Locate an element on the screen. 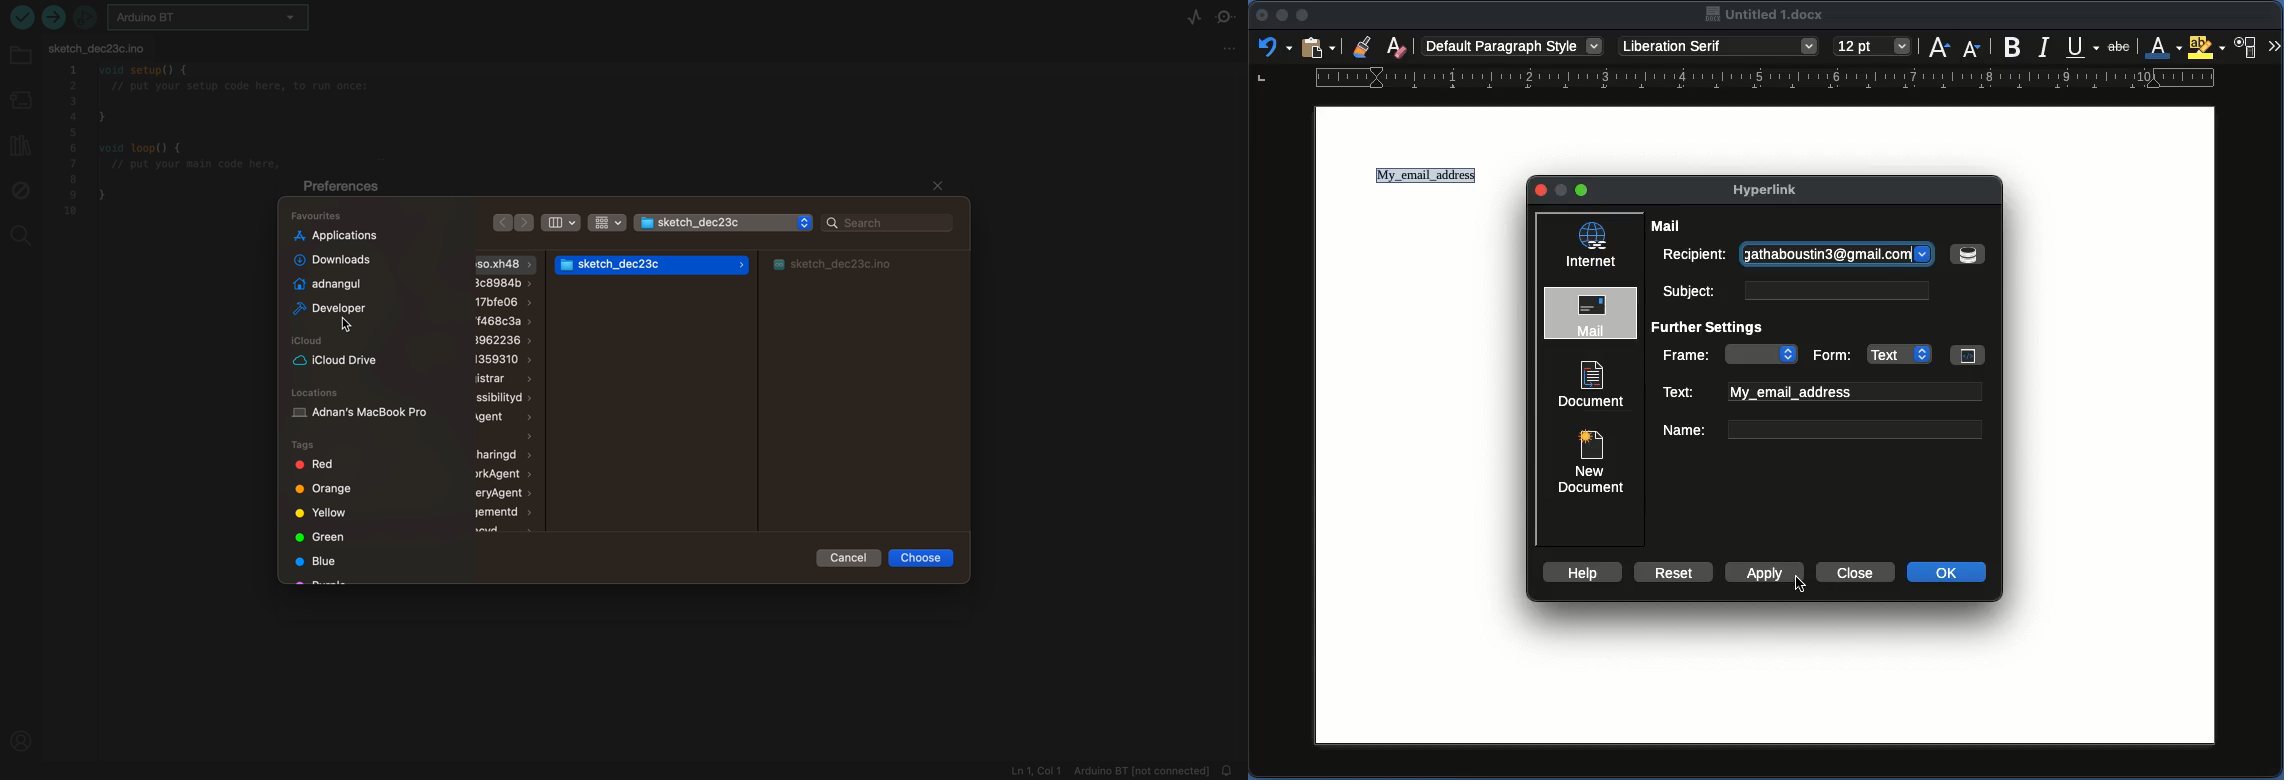  debugger is located at coordinates (88, 17).